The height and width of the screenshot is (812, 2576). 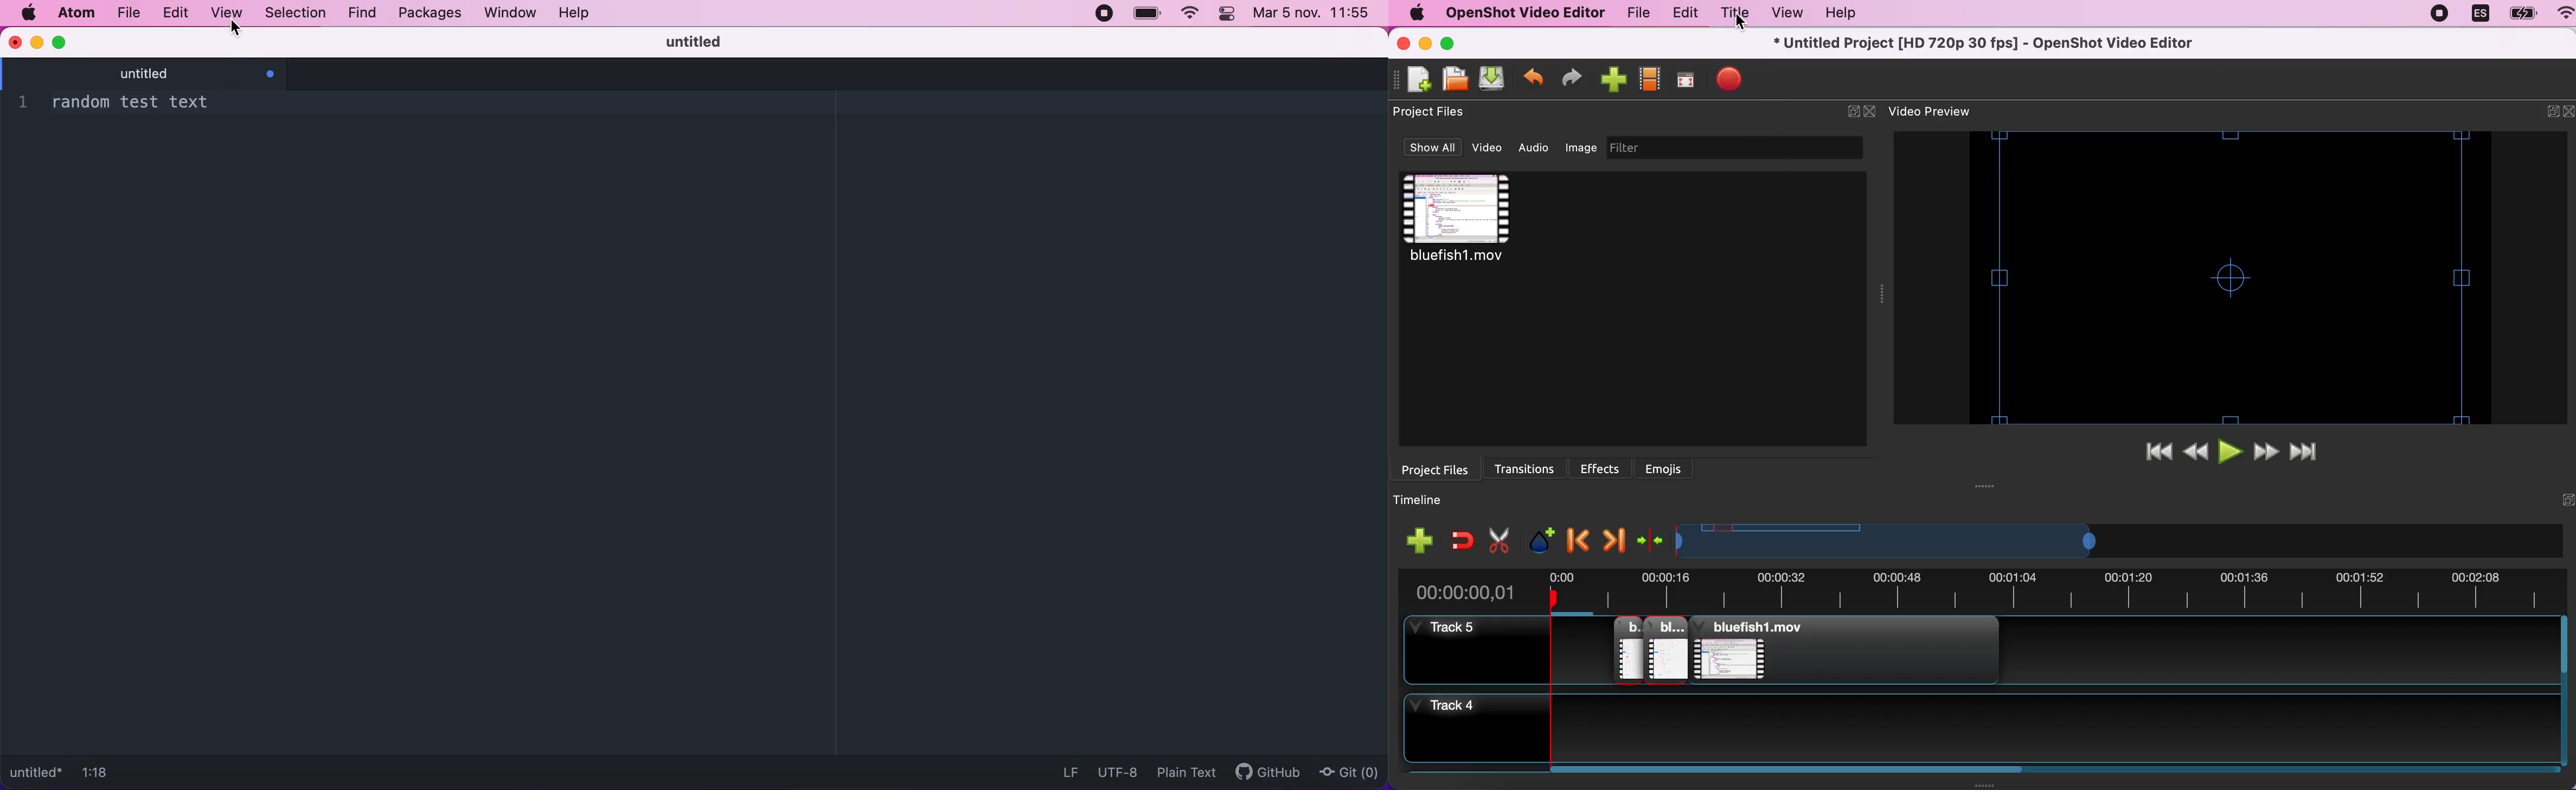 I want to click on video duration, so click(x=1966, y=541).